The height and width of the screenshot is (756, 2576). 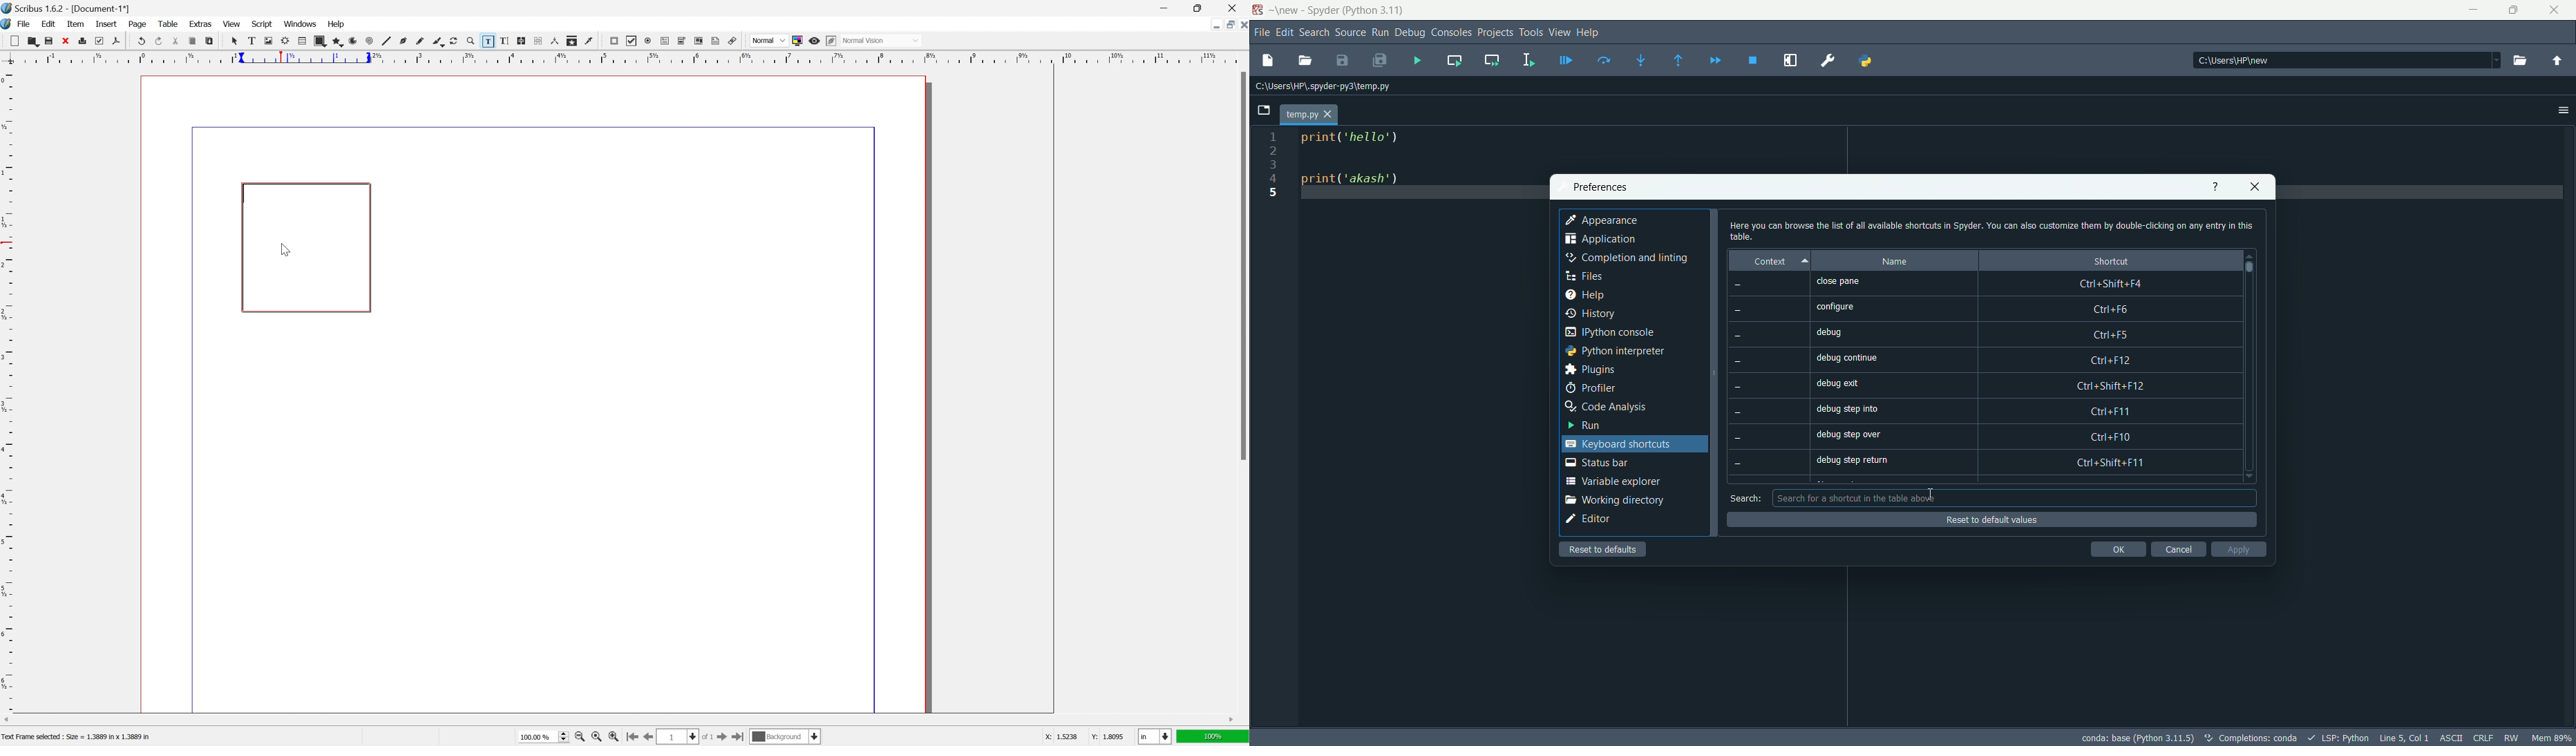 I want to click on -, configure, ctrl+f6, so click(x=1976, y=310).